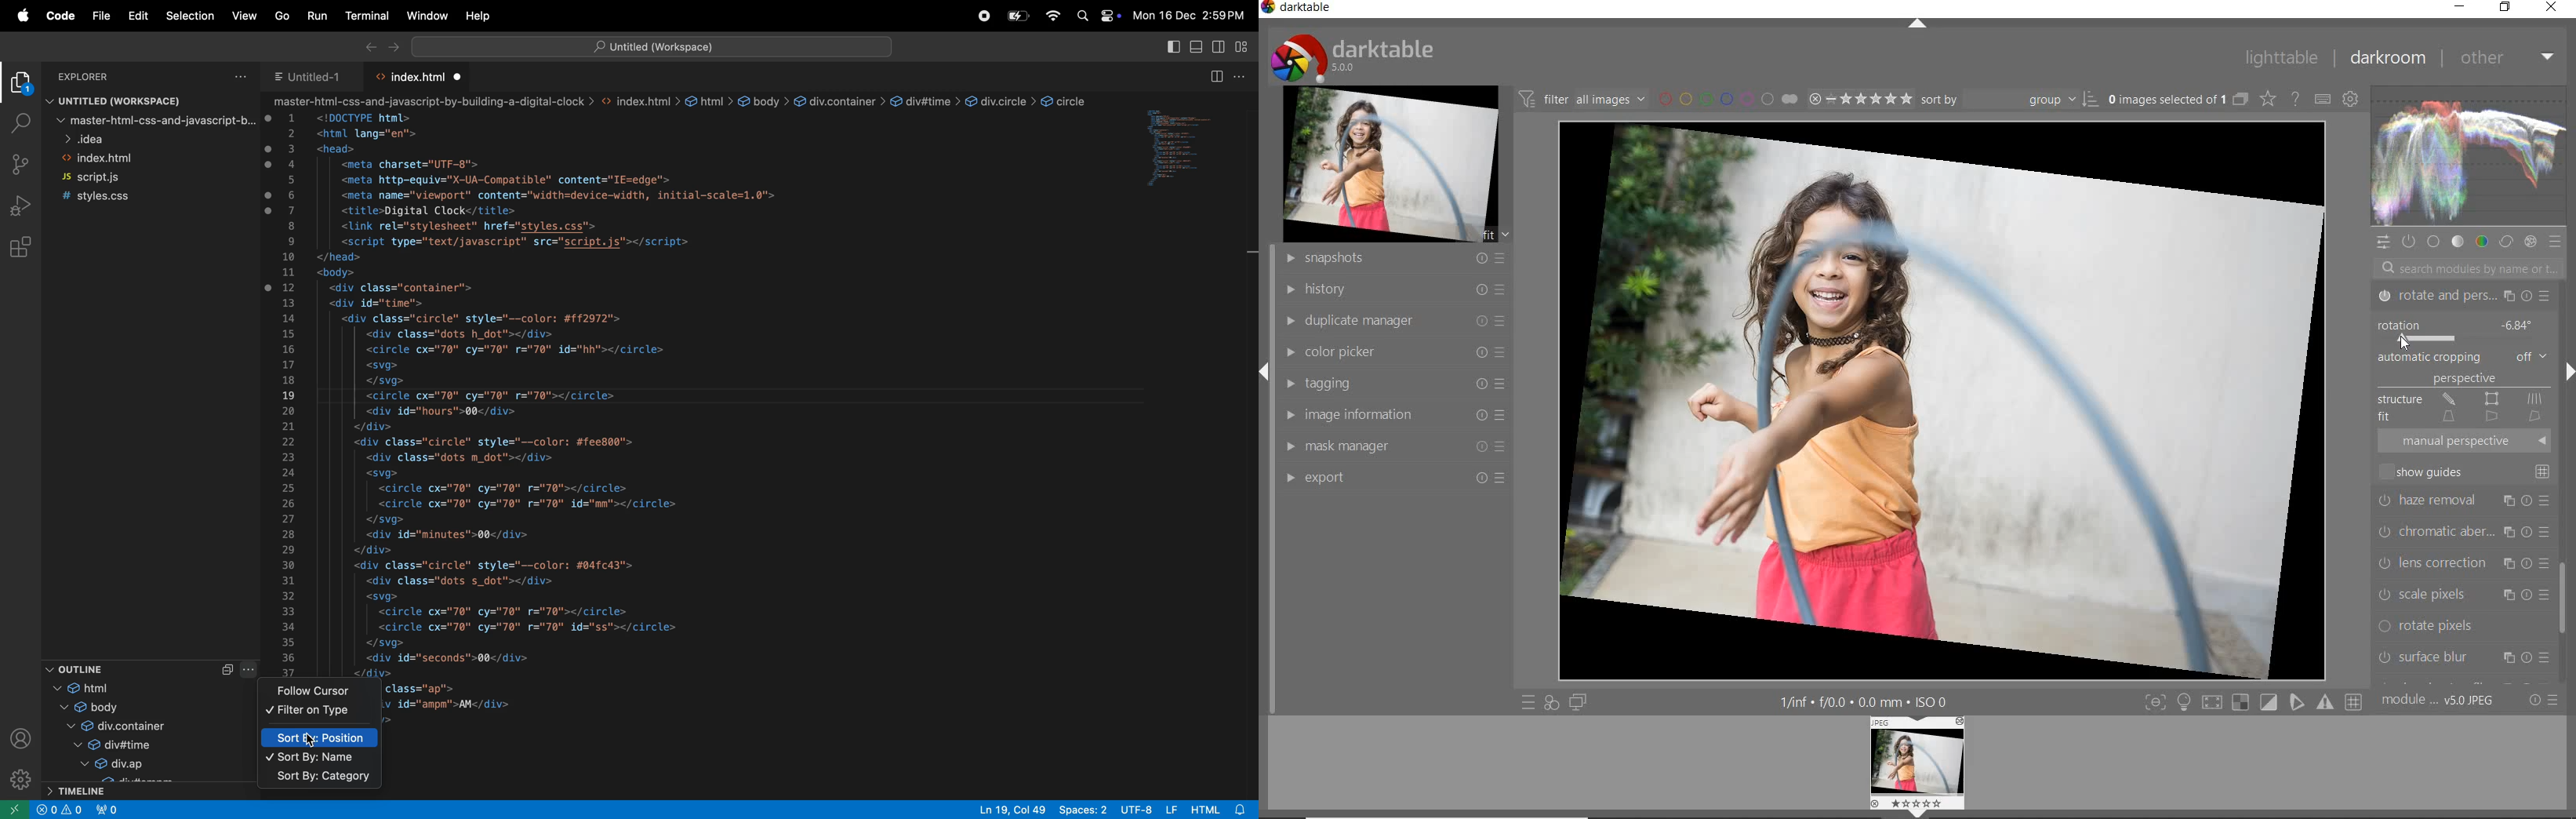 This screenshot has width=2576, height=840. I want to click on div up, so click(136, 766).